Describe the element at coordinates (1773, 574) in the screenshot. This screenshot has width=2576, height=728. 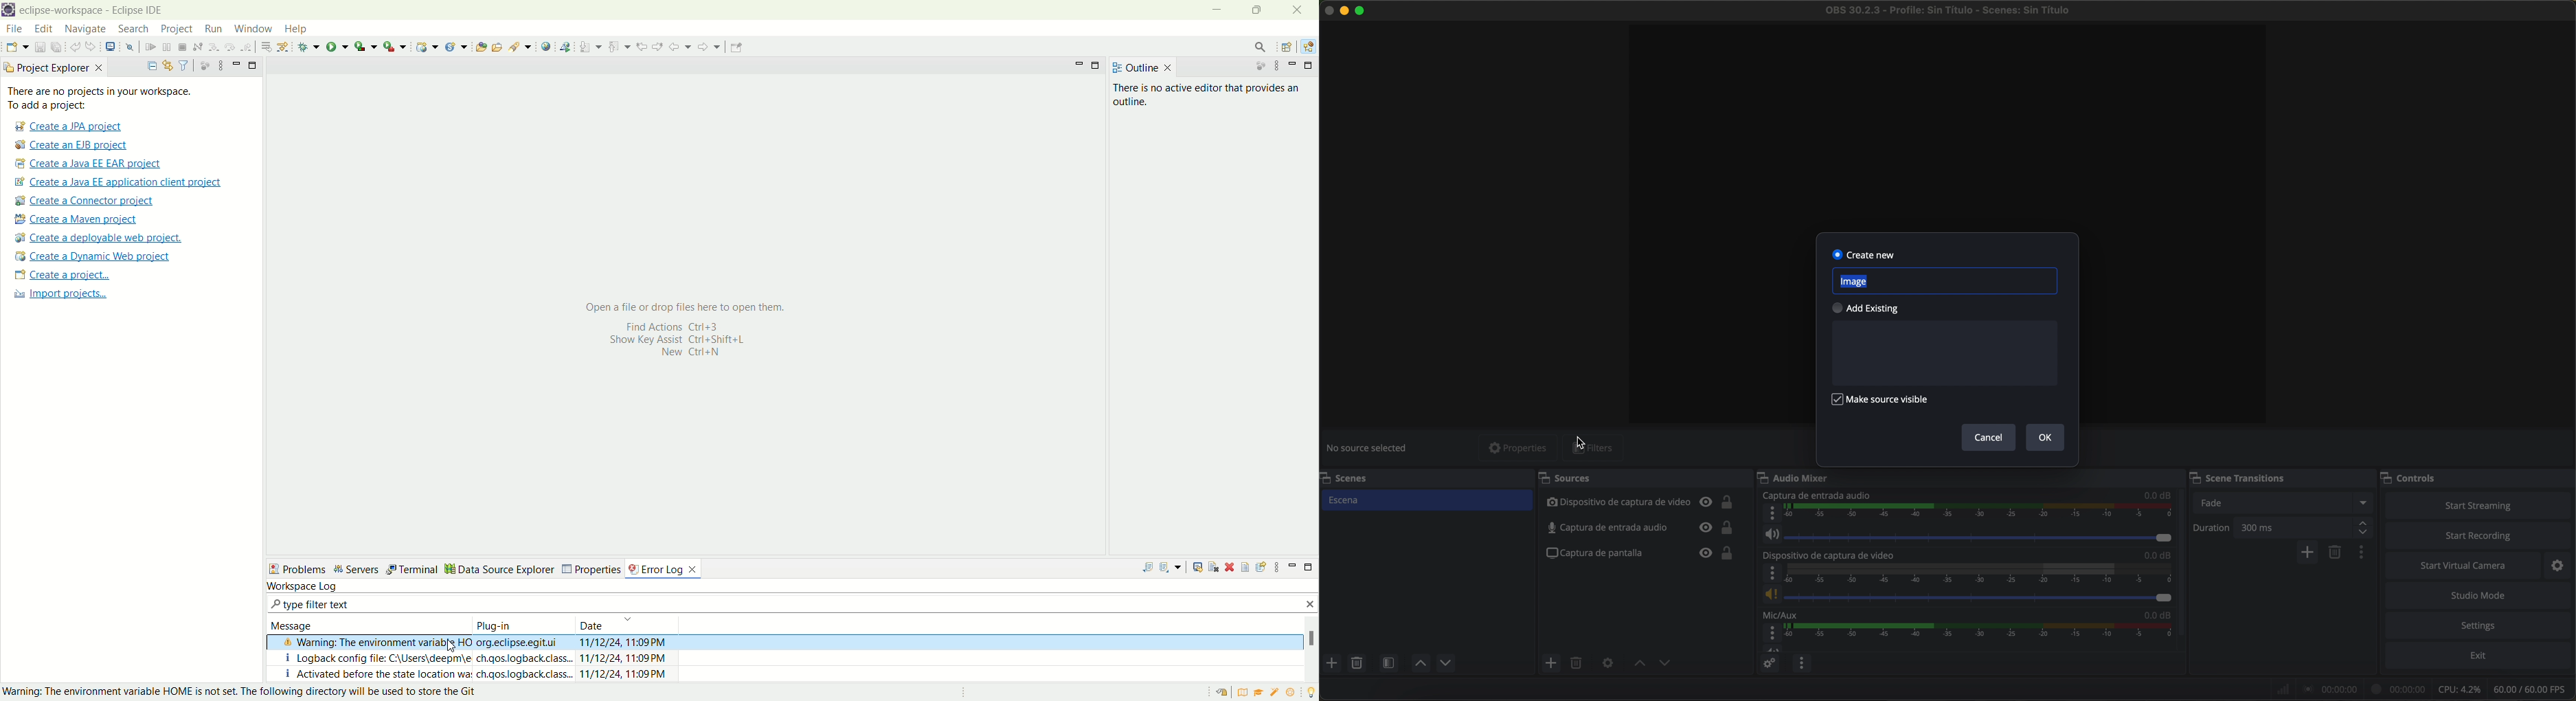
I see `more options` at that location.